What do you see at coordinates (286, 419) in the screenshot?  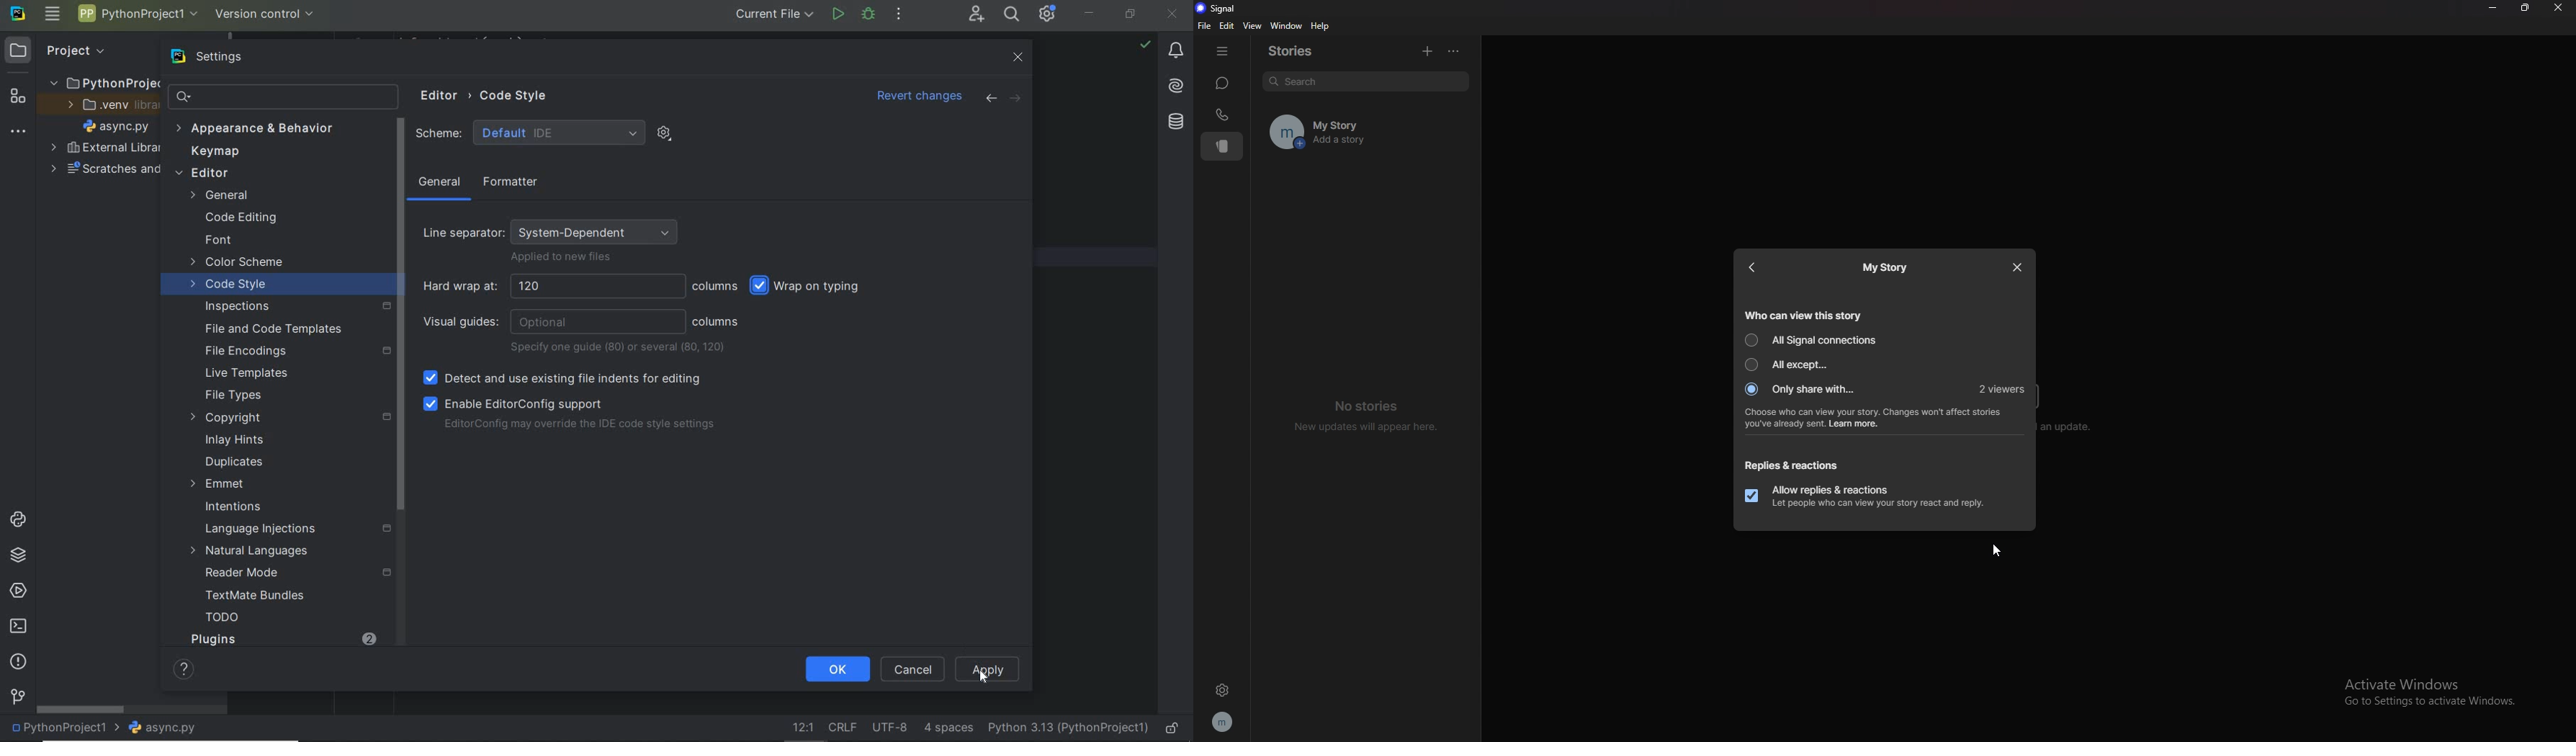 I see `copyright` at bounding box center [286, 419].